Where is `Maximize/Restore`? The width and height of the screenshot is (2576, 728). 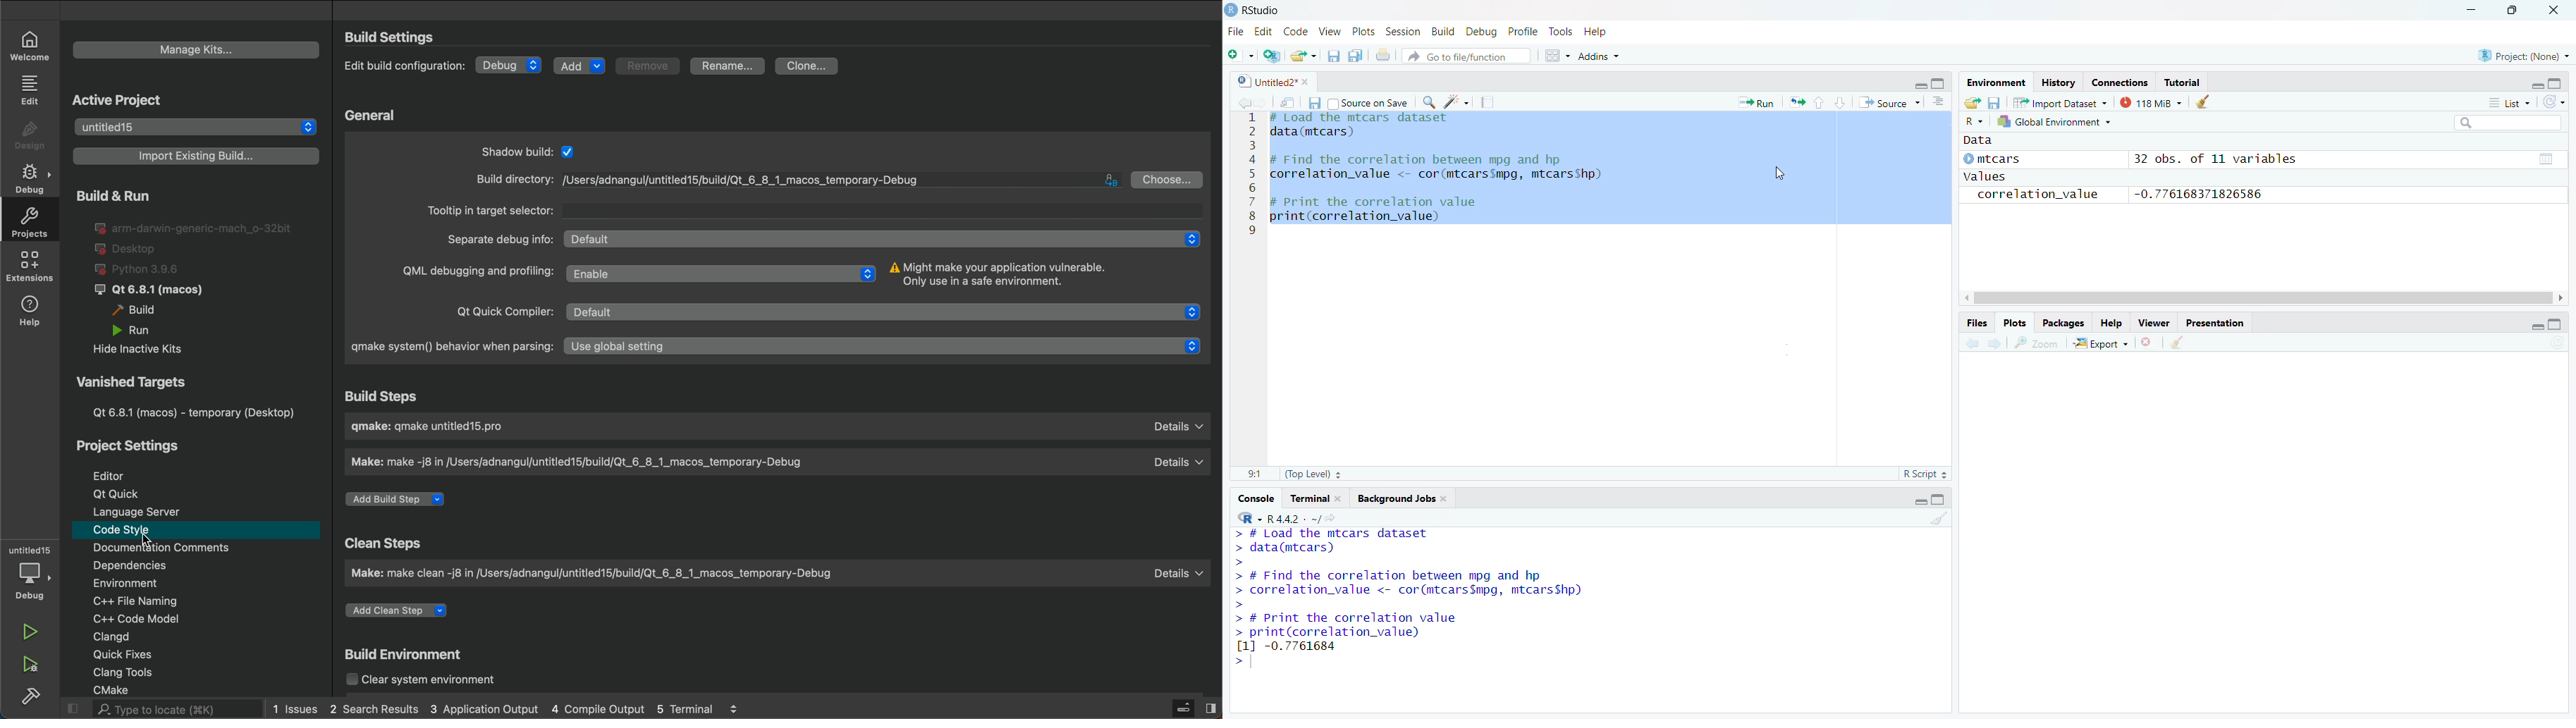
Maximize/Restore is located at coordinates (2516, 11).